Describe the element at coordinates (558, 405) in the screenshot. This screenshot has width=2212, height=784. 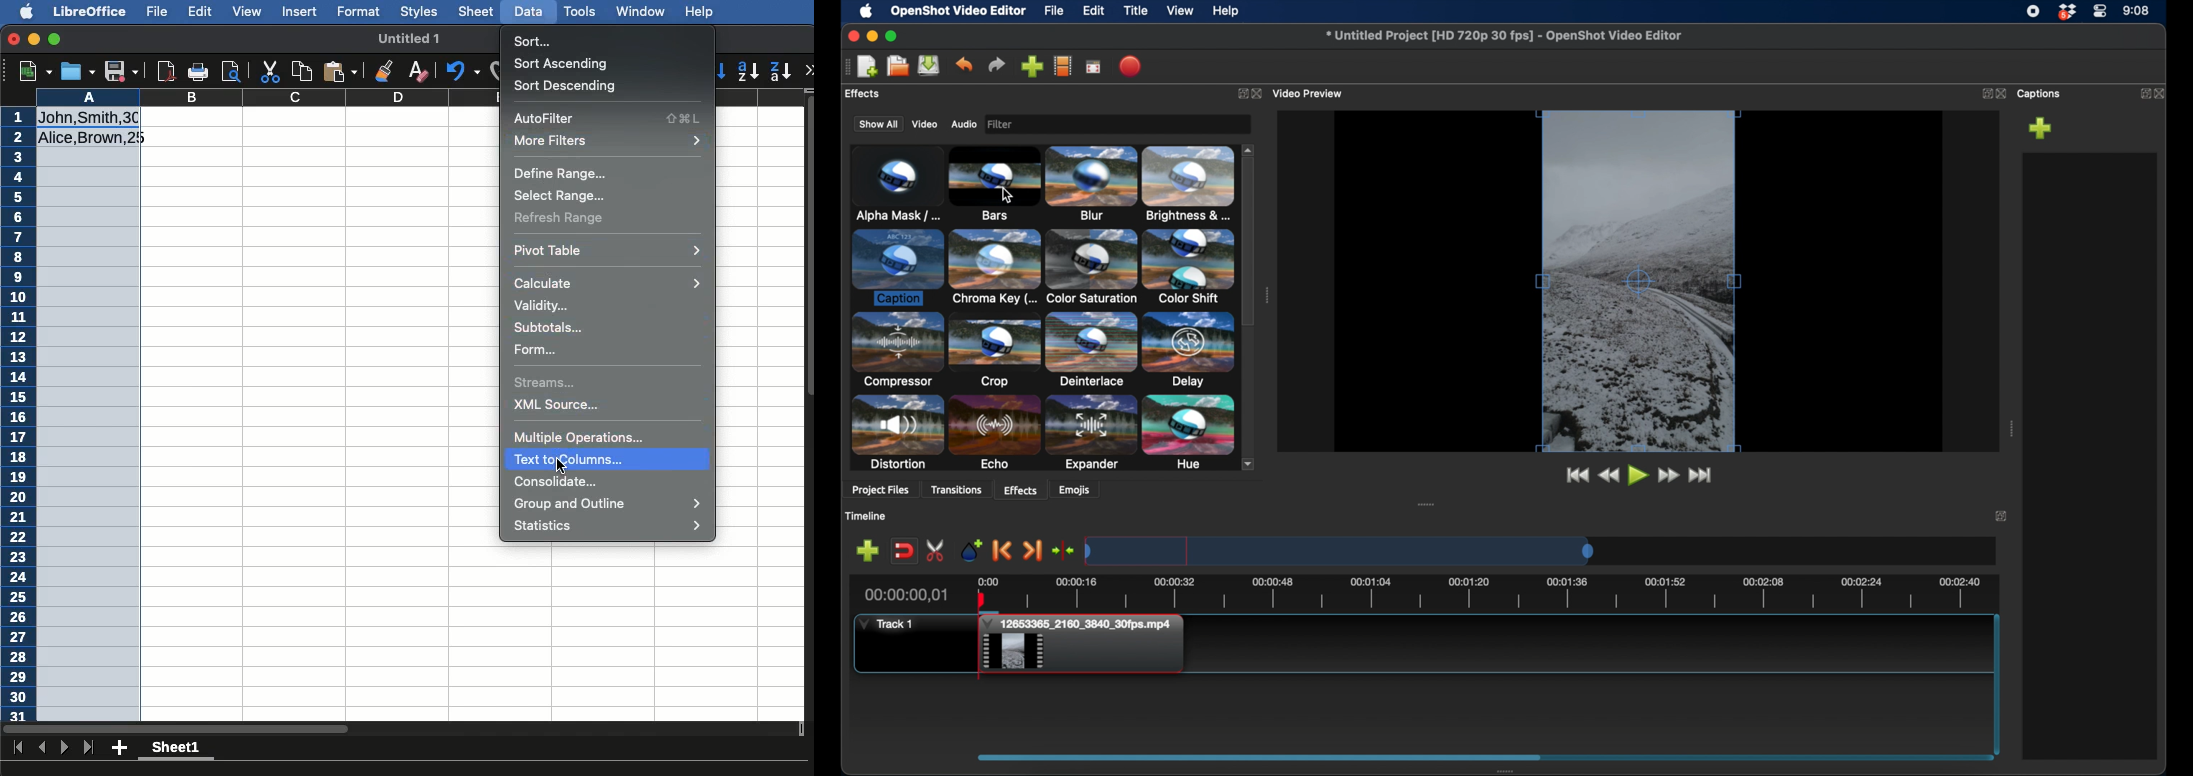
I see `XML source` at that location.